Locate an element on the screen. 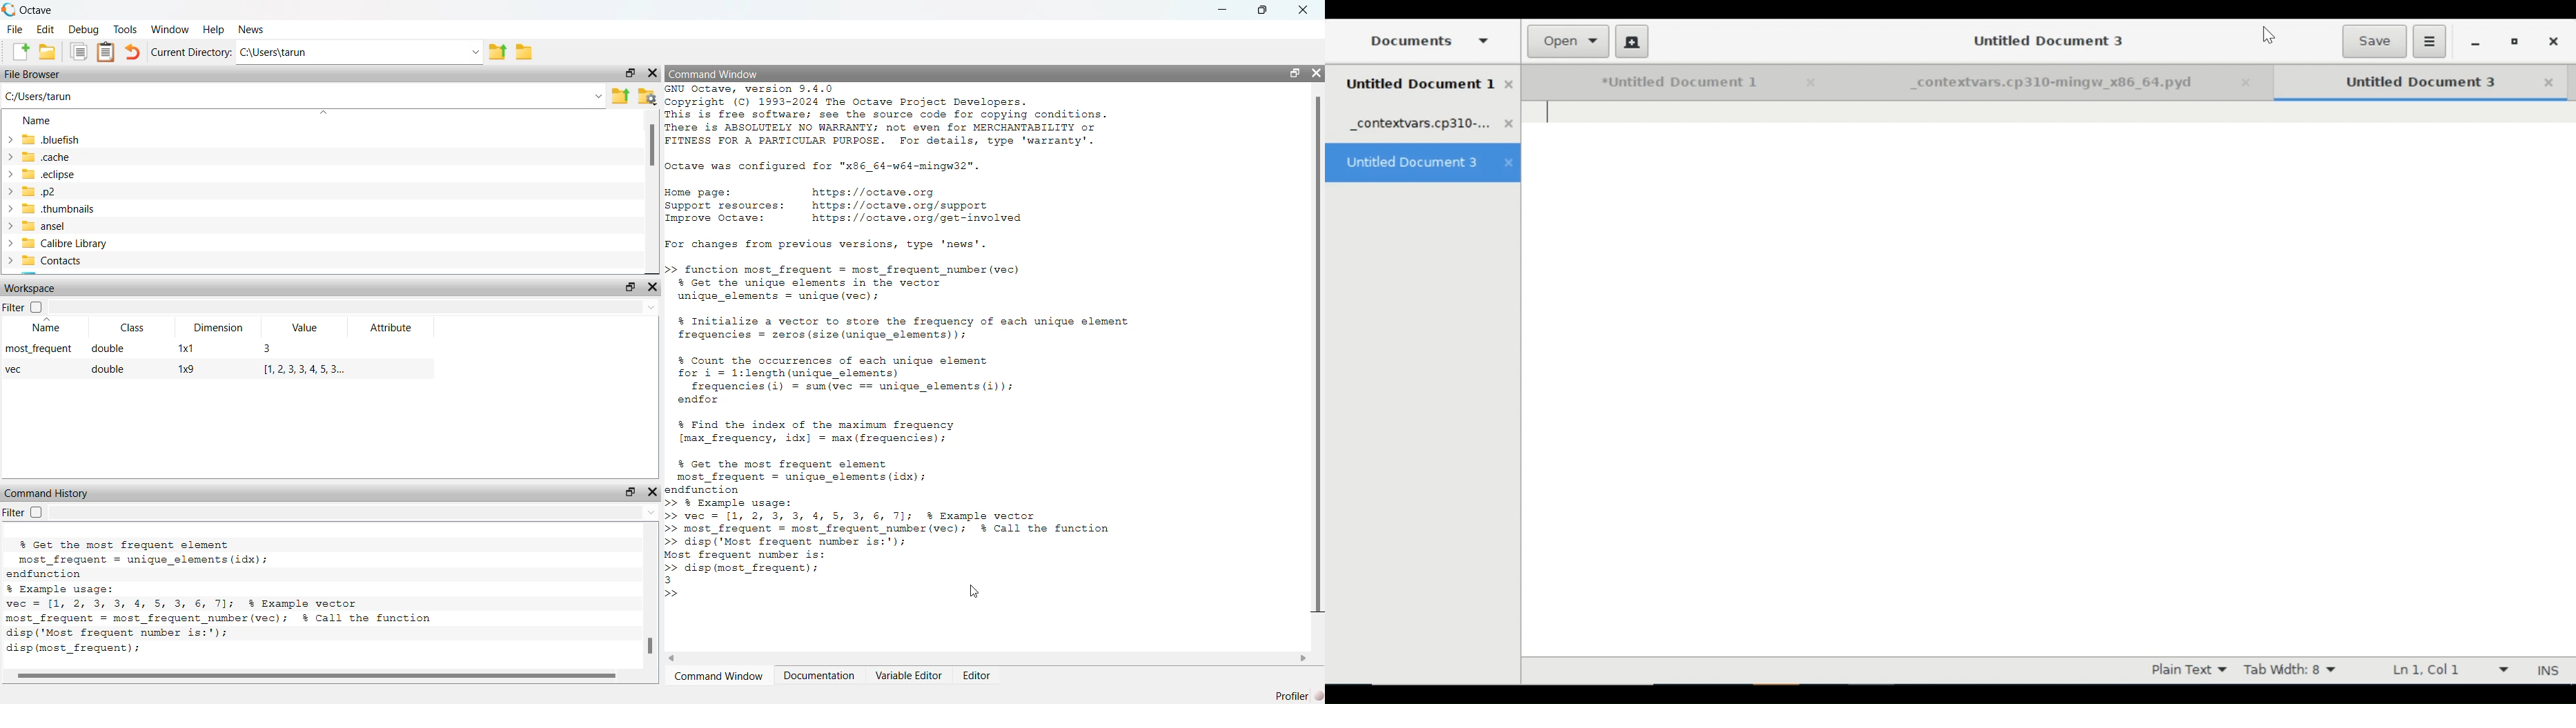 This screenshot has height=728, width=2576. Class is located at coordinates (132, 329).